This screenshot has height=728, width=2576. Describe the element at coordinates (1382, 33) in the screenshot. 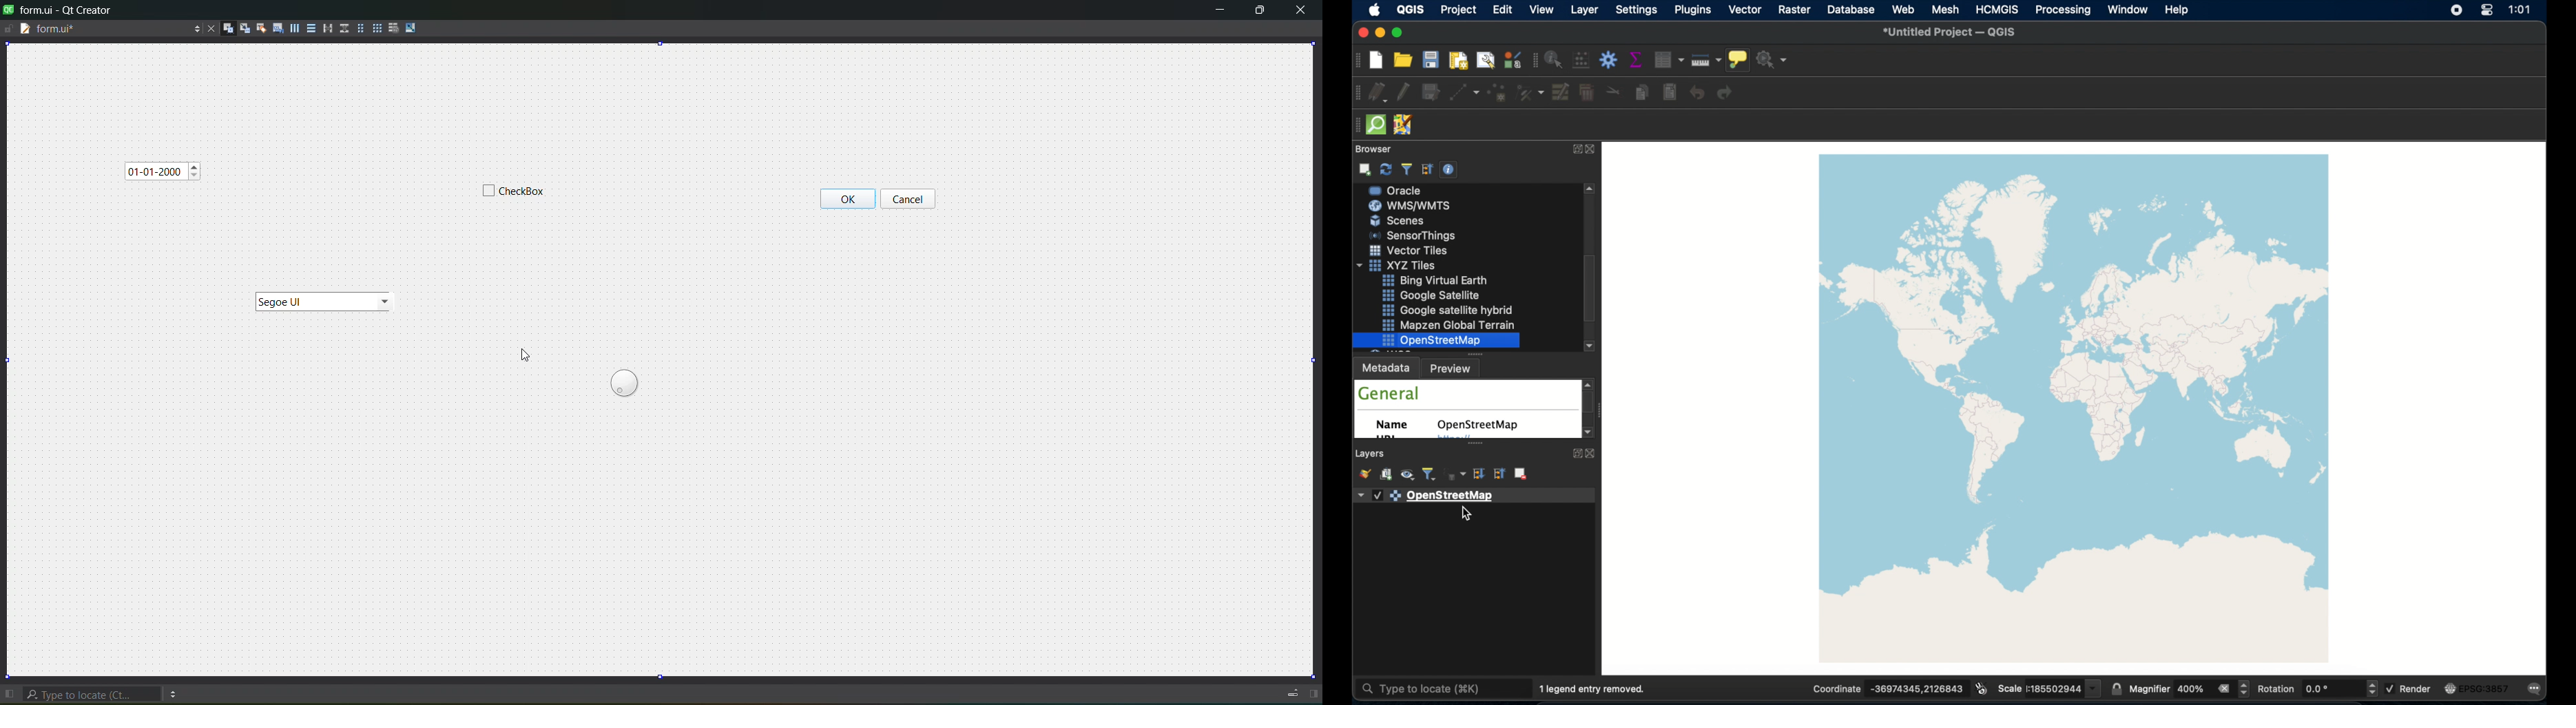

I see `minimize` at that location.